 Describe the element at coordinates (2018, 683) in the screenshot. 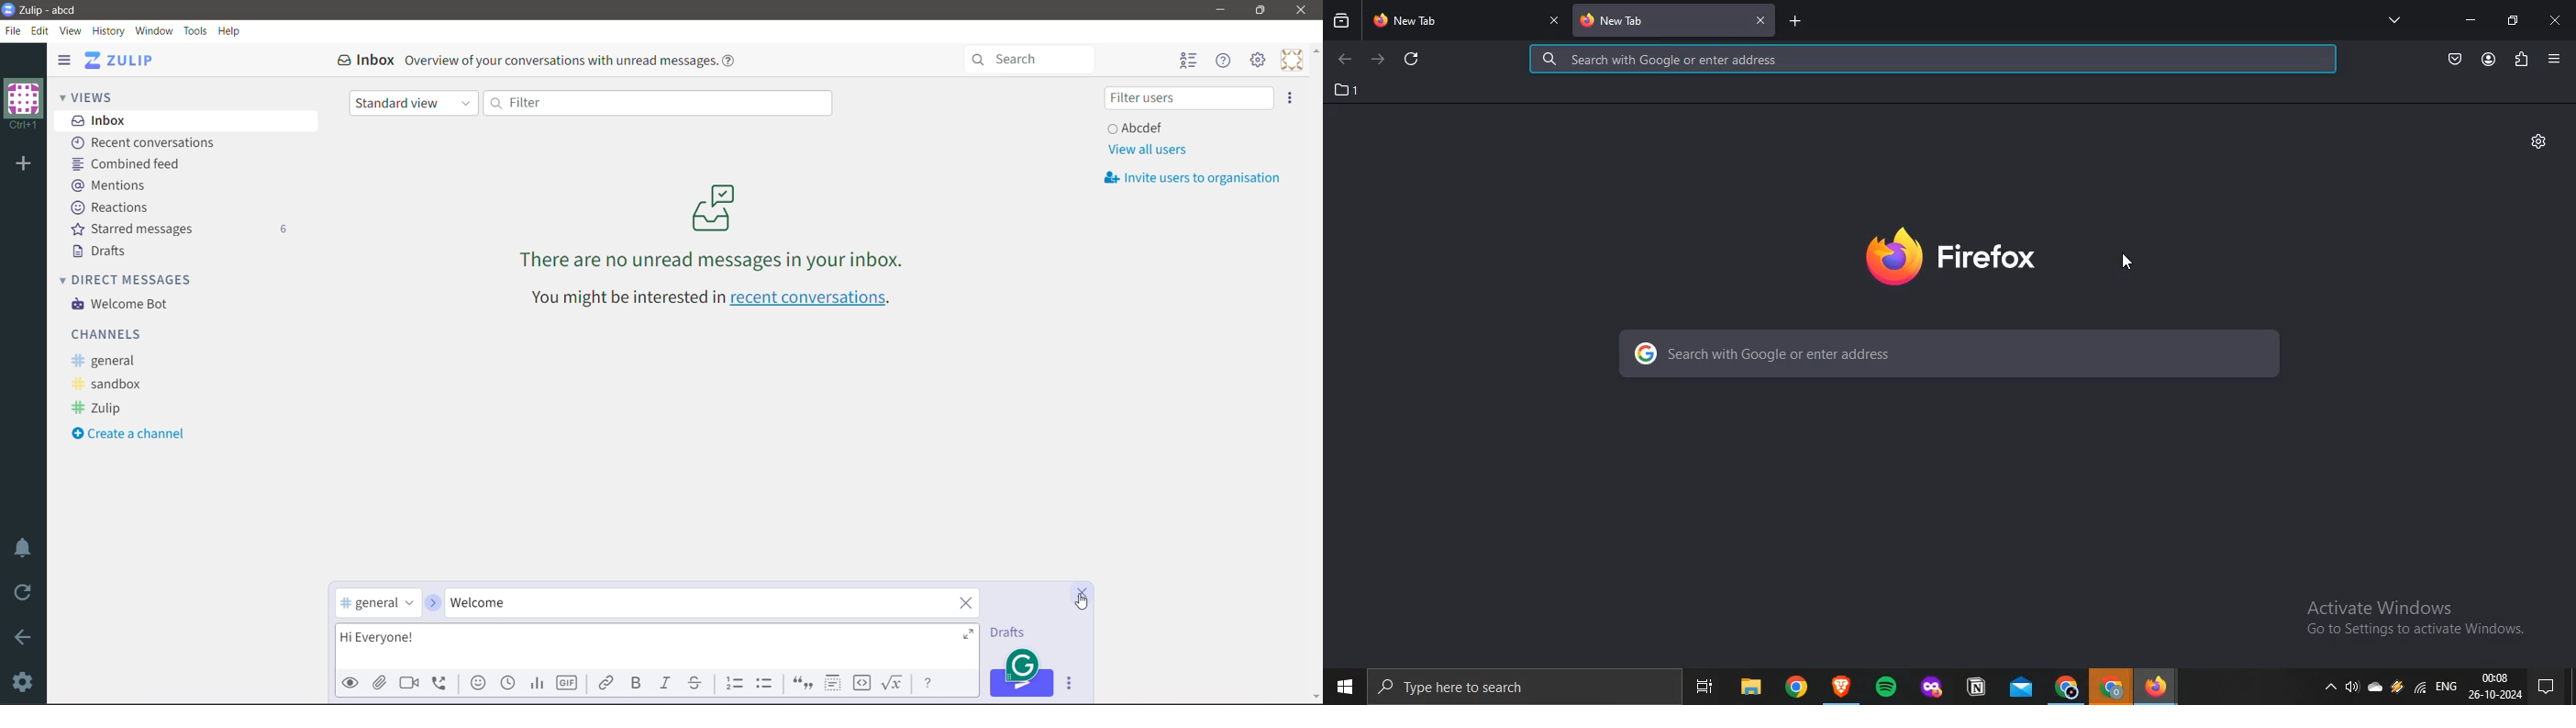

I see `mail` at that location.